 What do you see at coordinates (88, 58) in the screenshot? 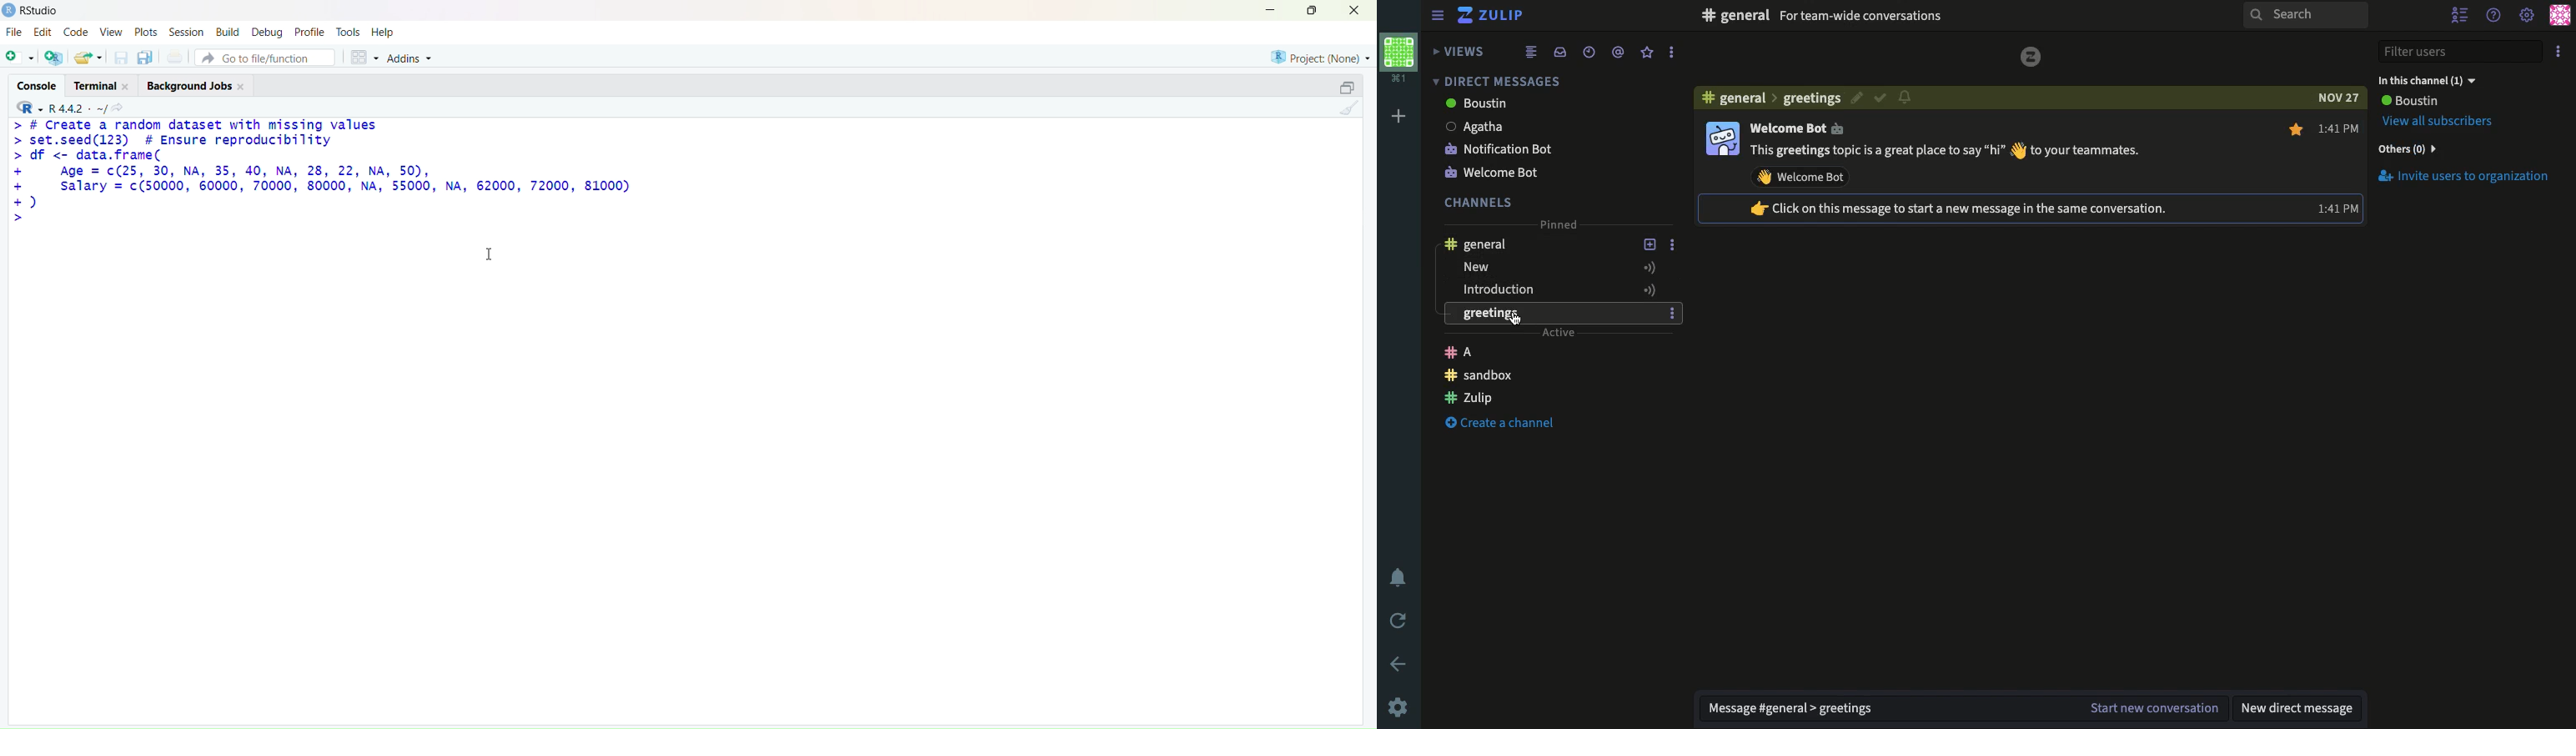
I see `open an existing file` at bounding box center [88, 58].